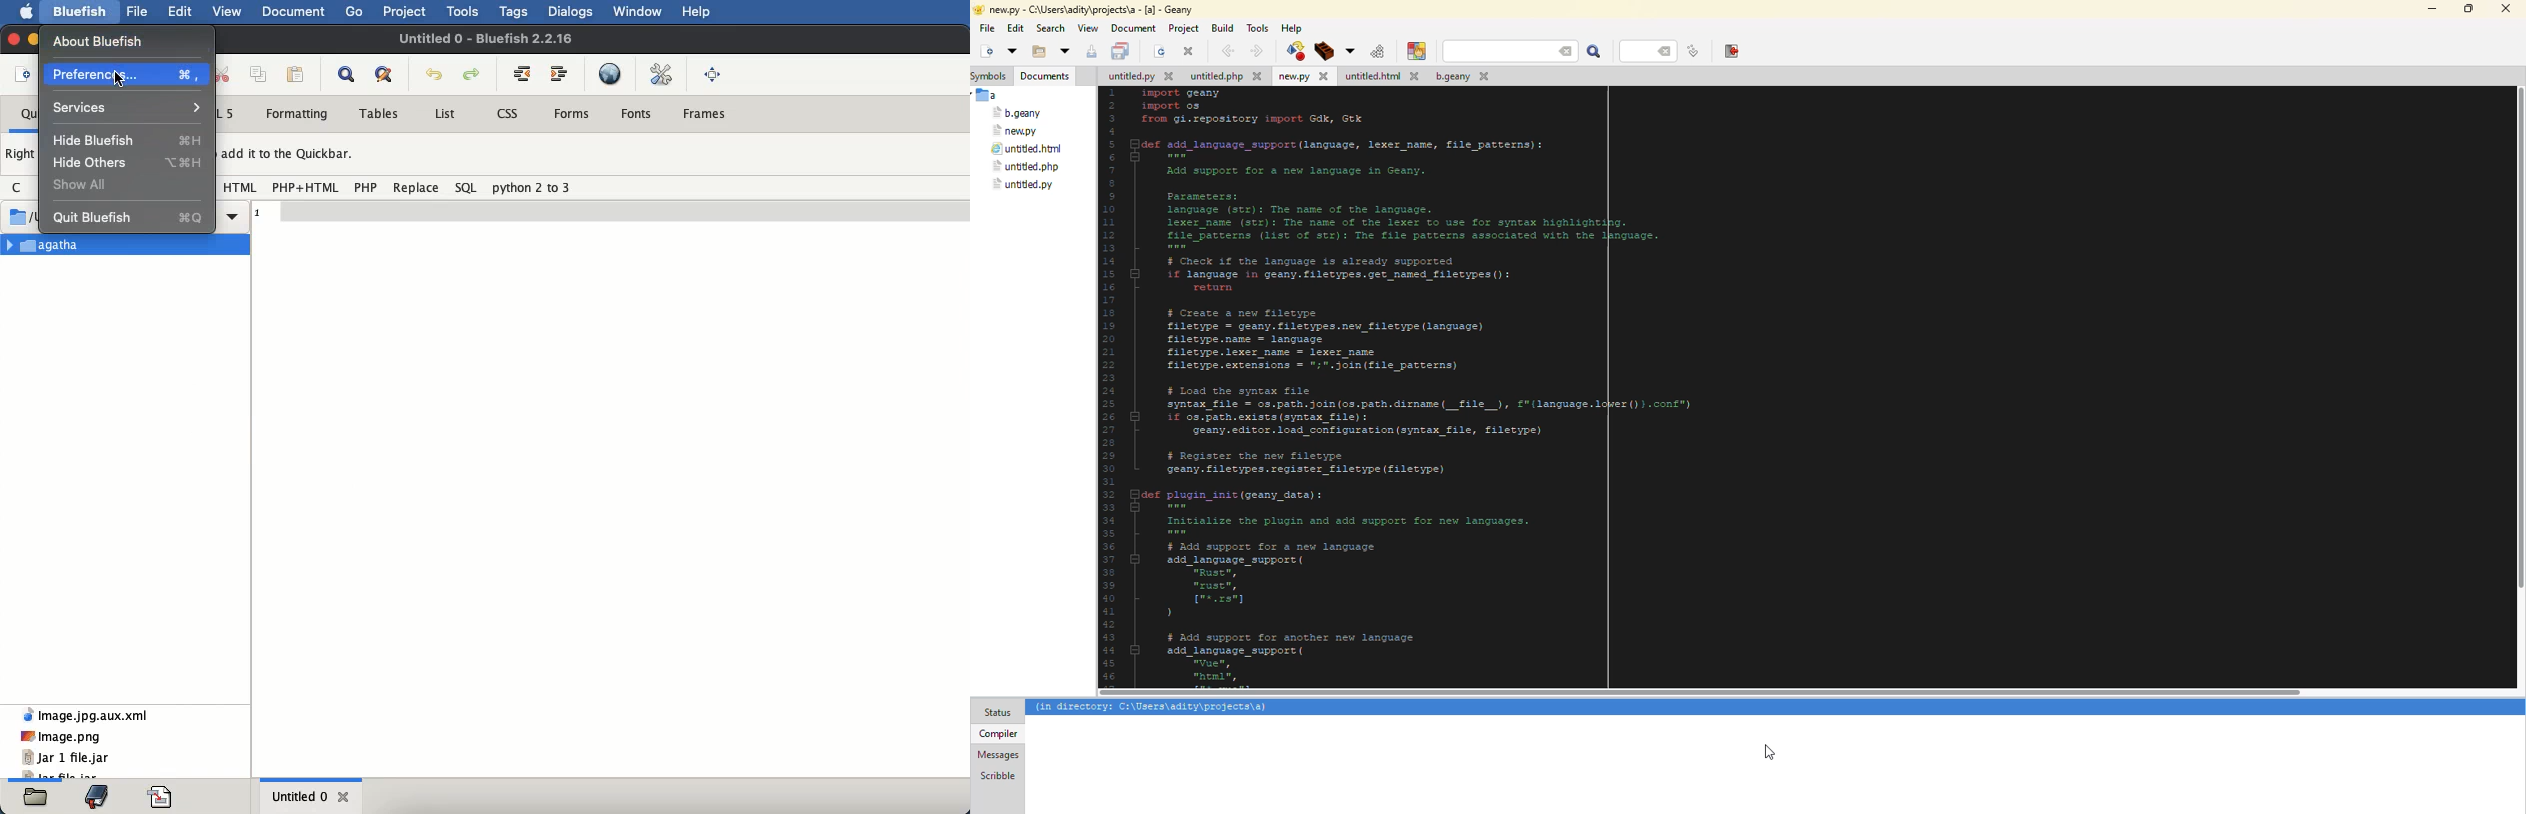  Describe the element at coordinates (1015, 131) in the screenshot. I see `file` at that location.